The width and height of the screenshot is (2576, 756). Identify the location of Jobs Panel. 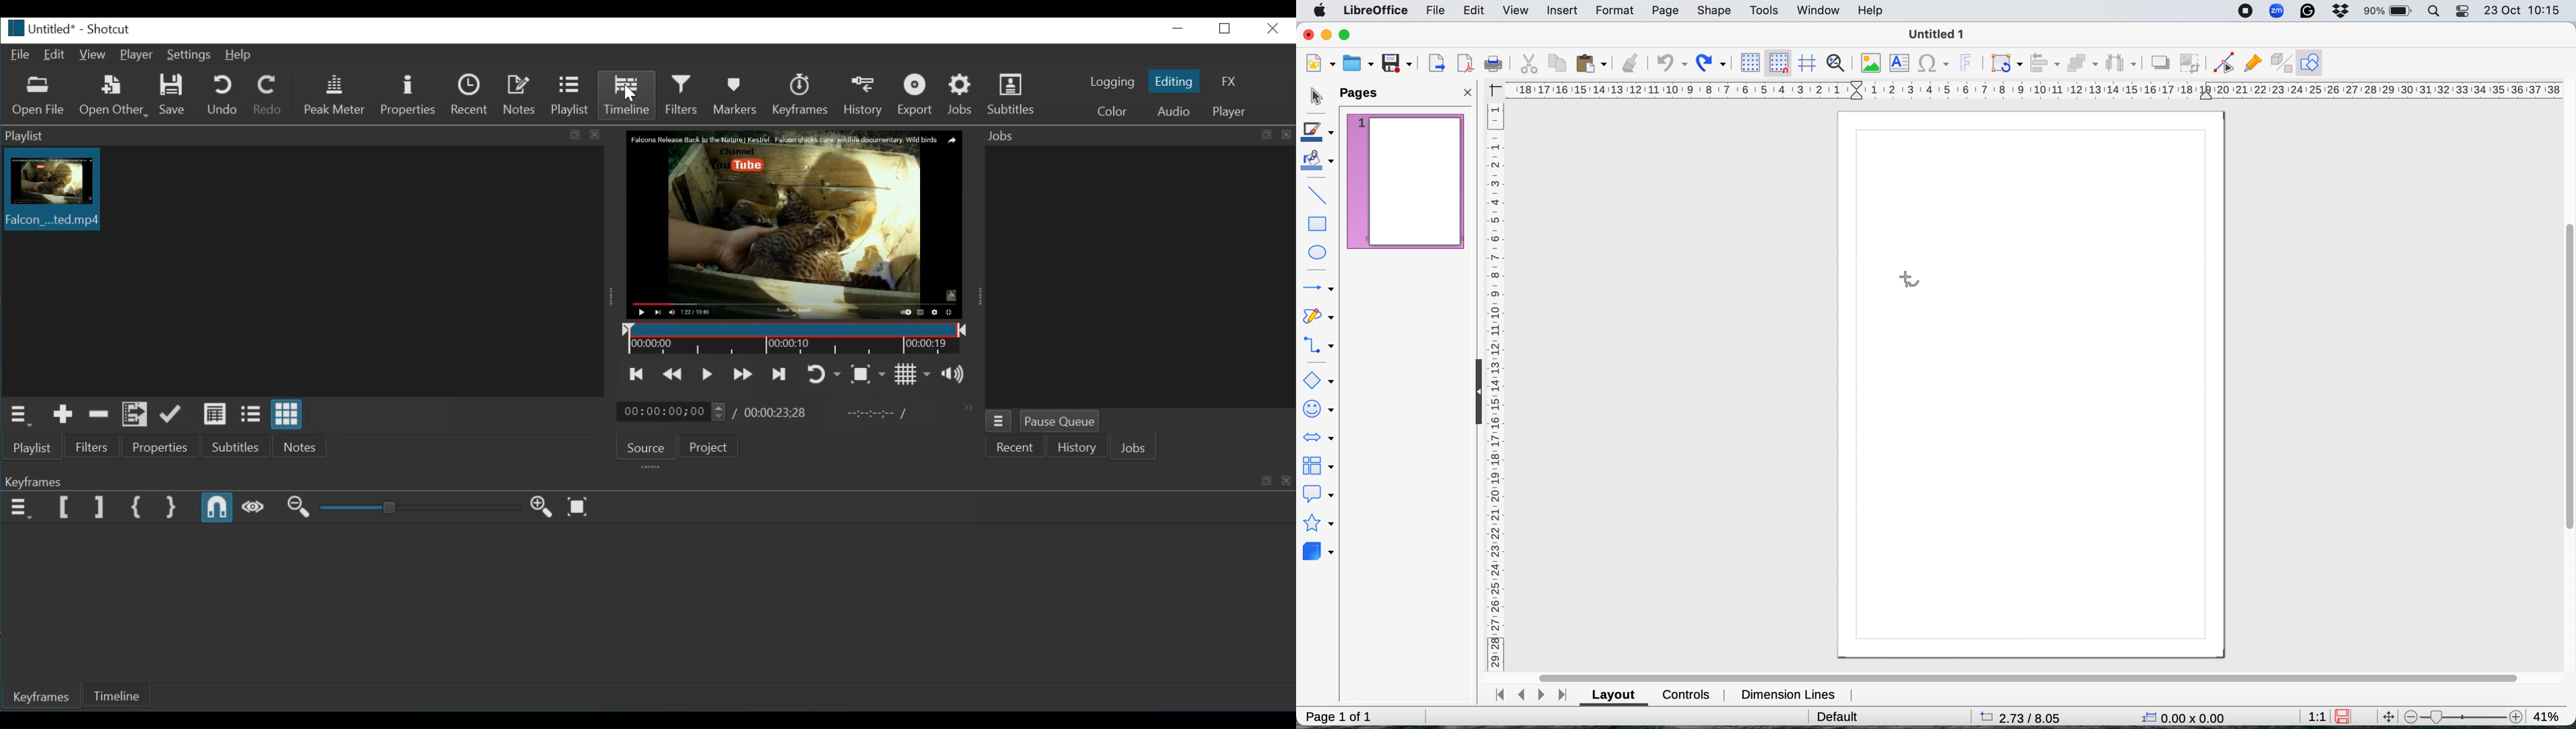
(1137, 136).